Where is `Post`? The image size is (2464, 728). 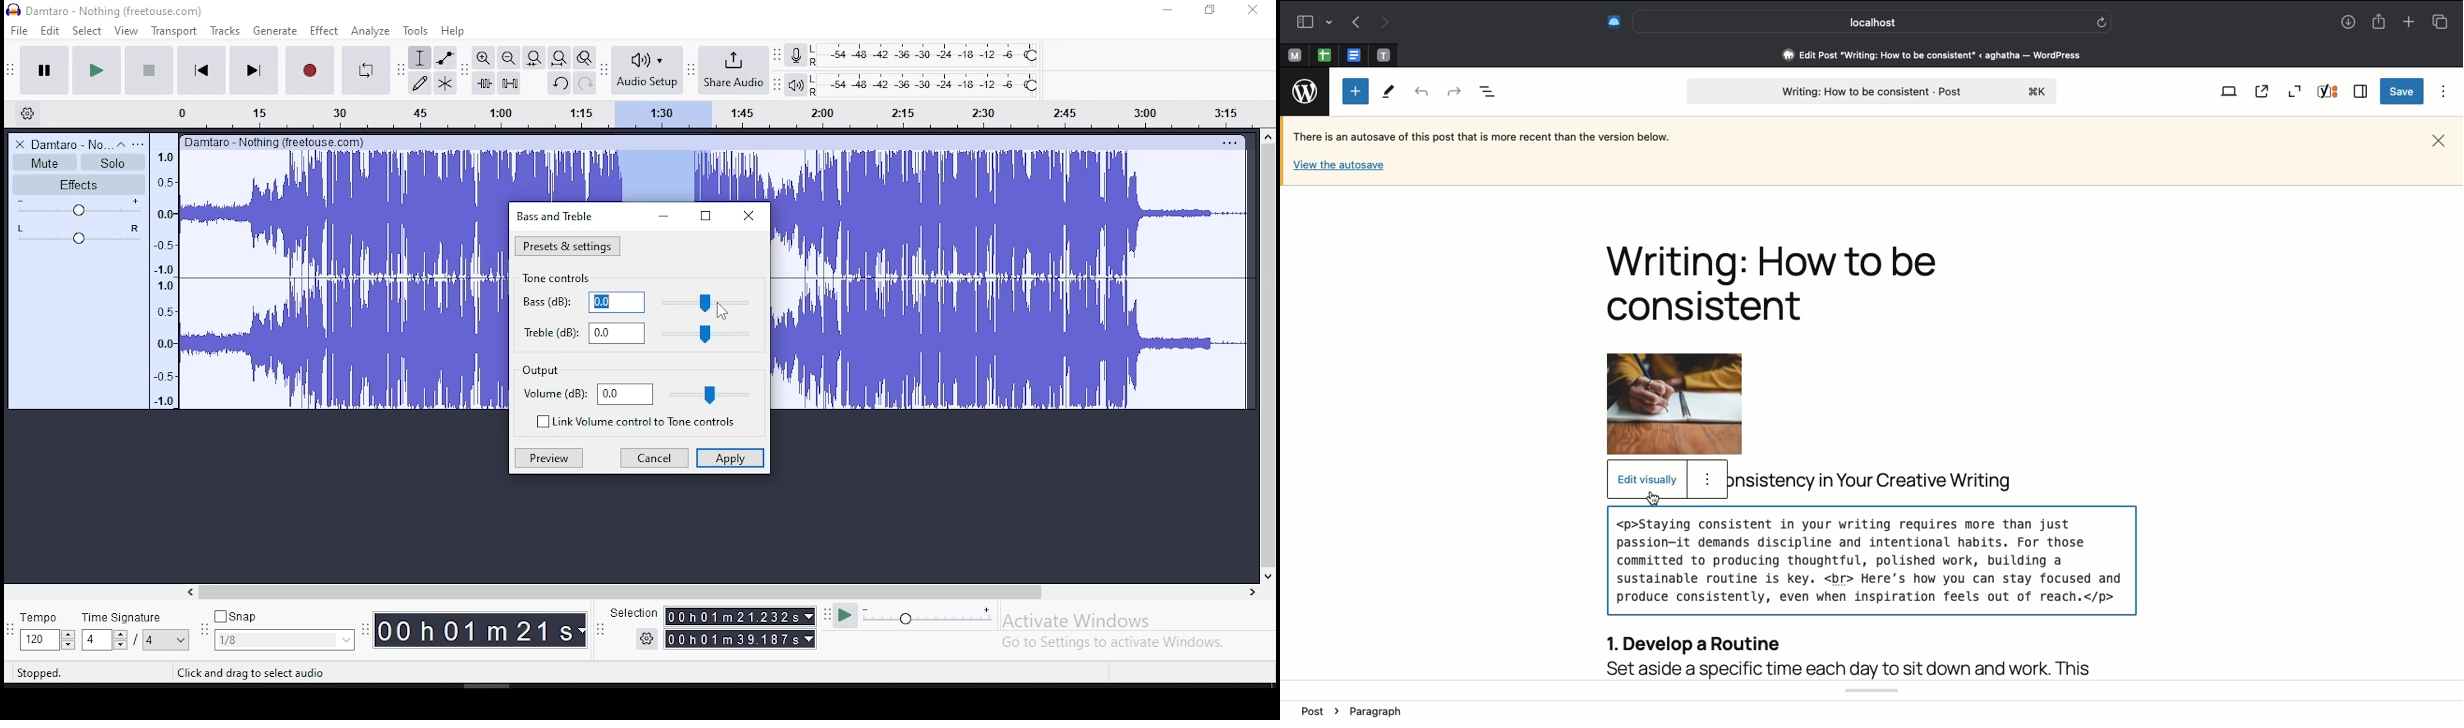
Post is located at coordinates (1871, 92).